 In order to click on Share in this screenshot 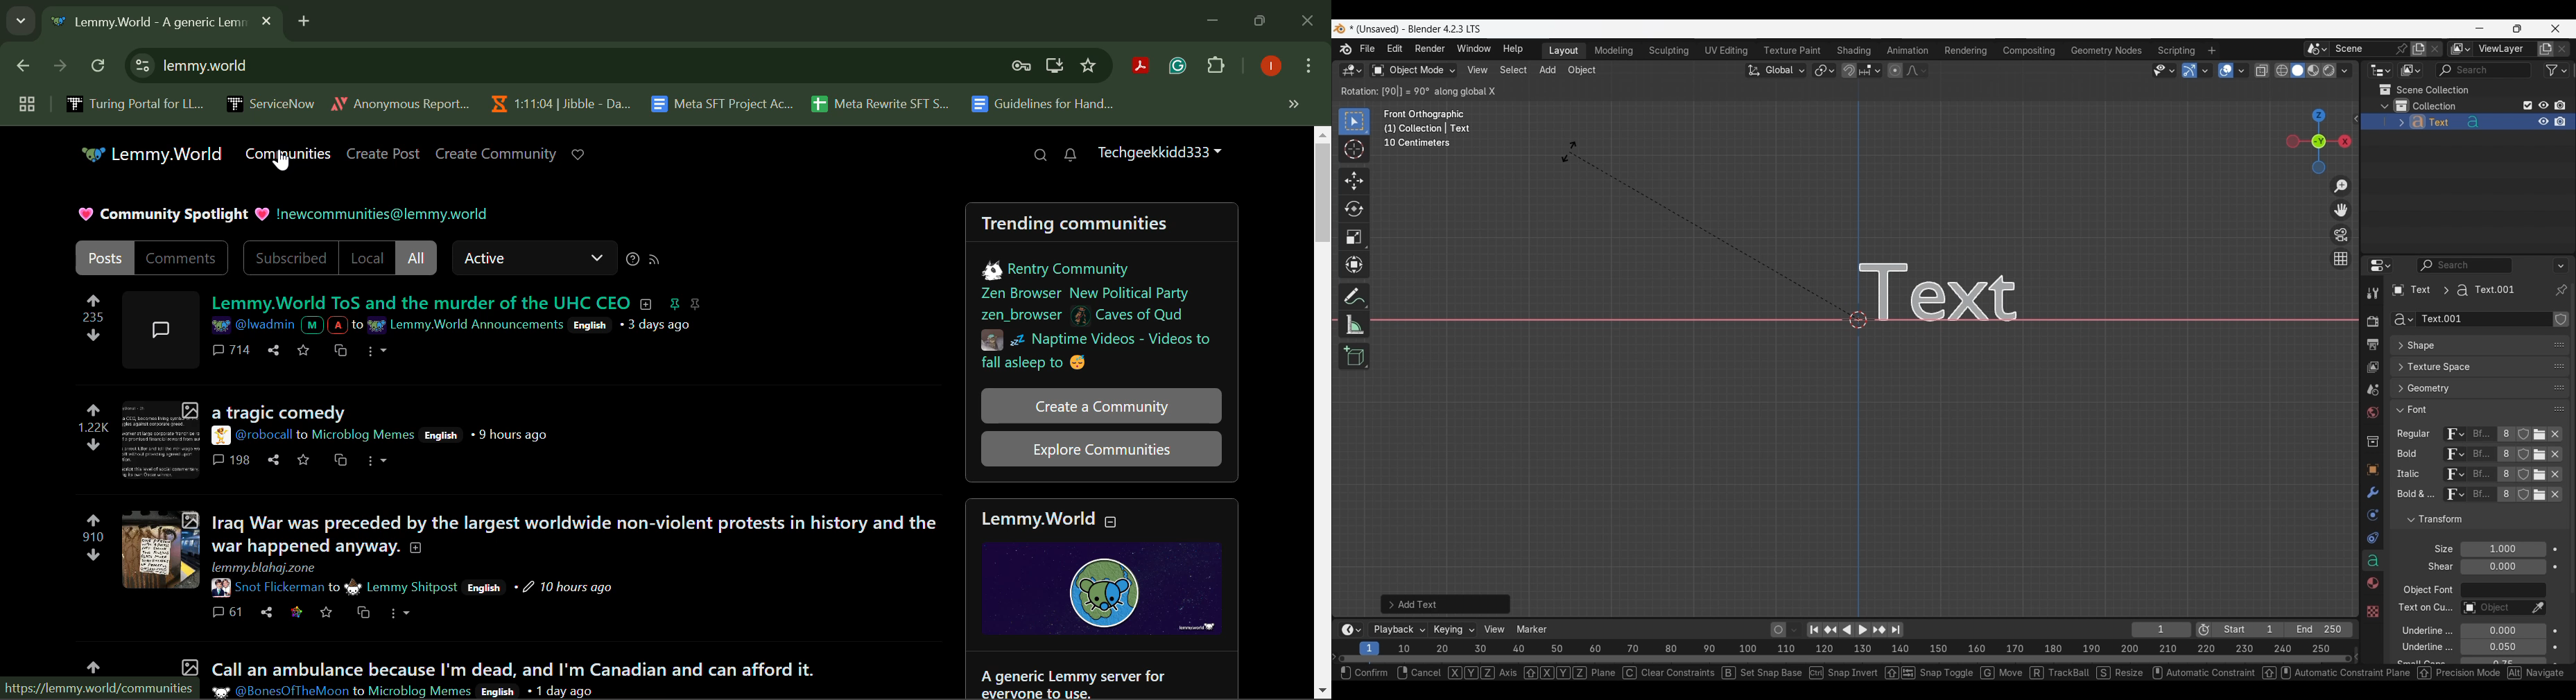, I will do `click(275, 349)`.